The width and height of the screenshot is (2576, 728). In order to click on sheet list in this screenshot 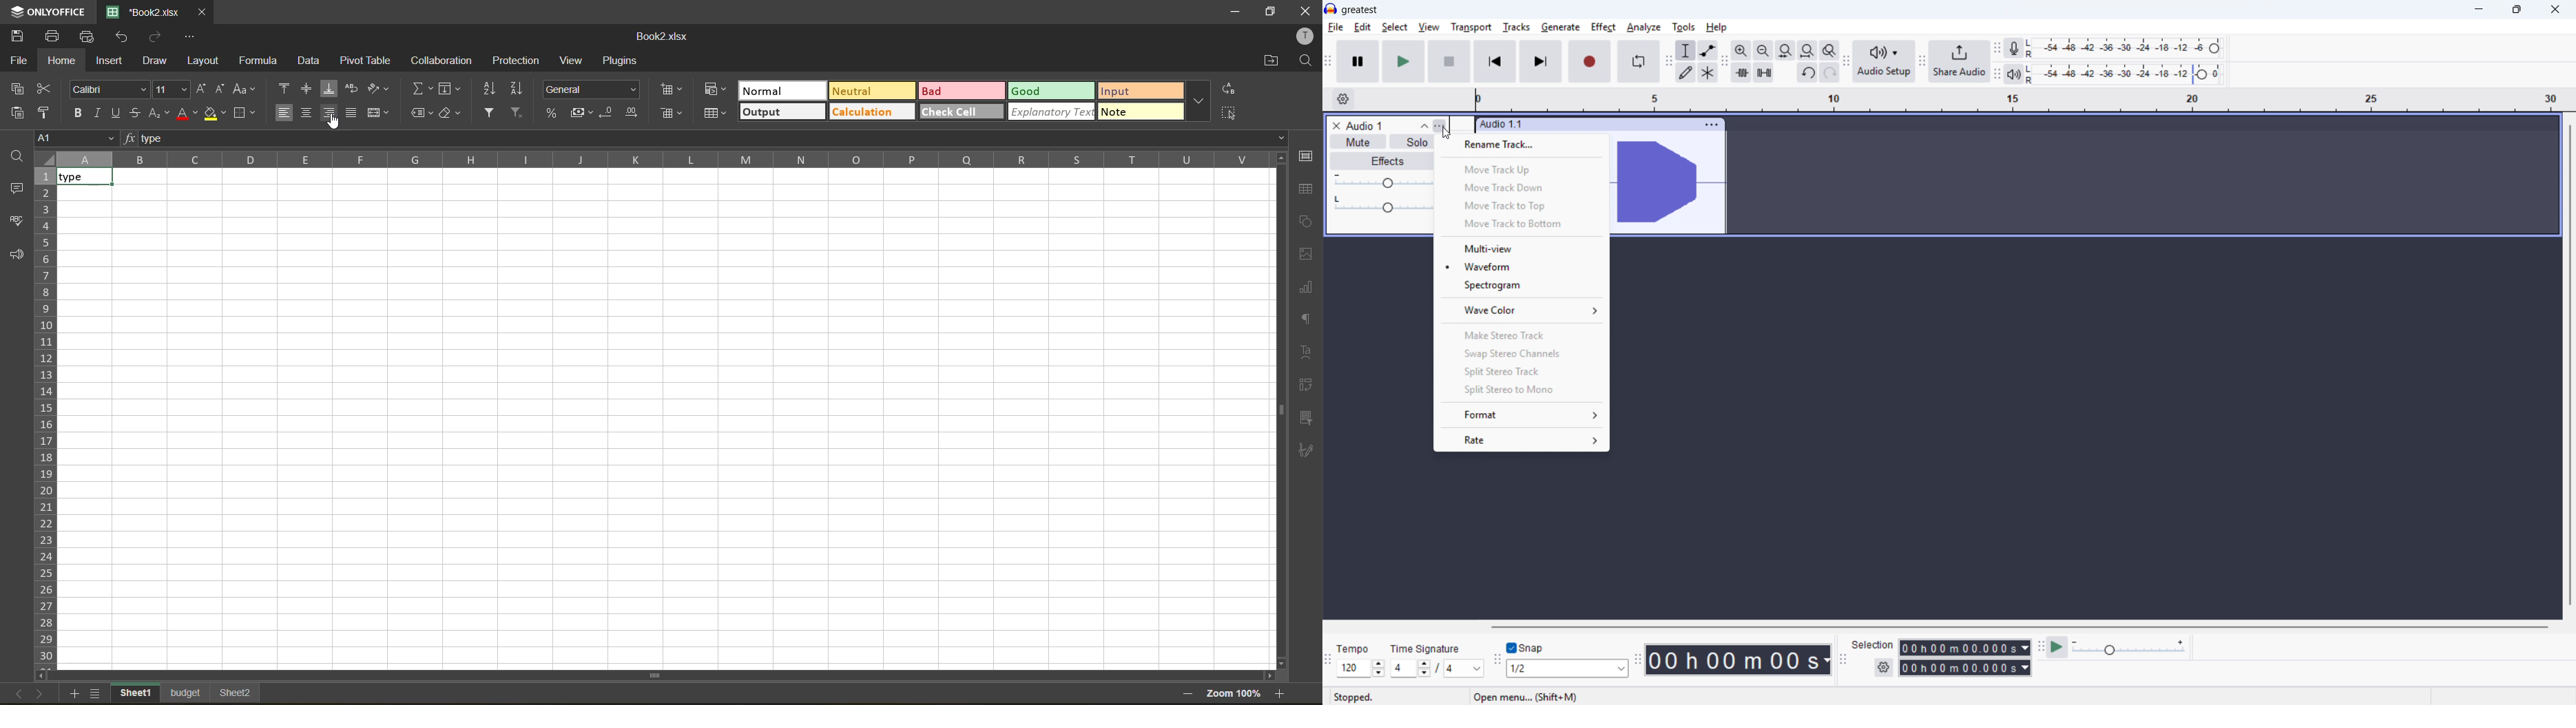, I will do `click(98, 695)`.